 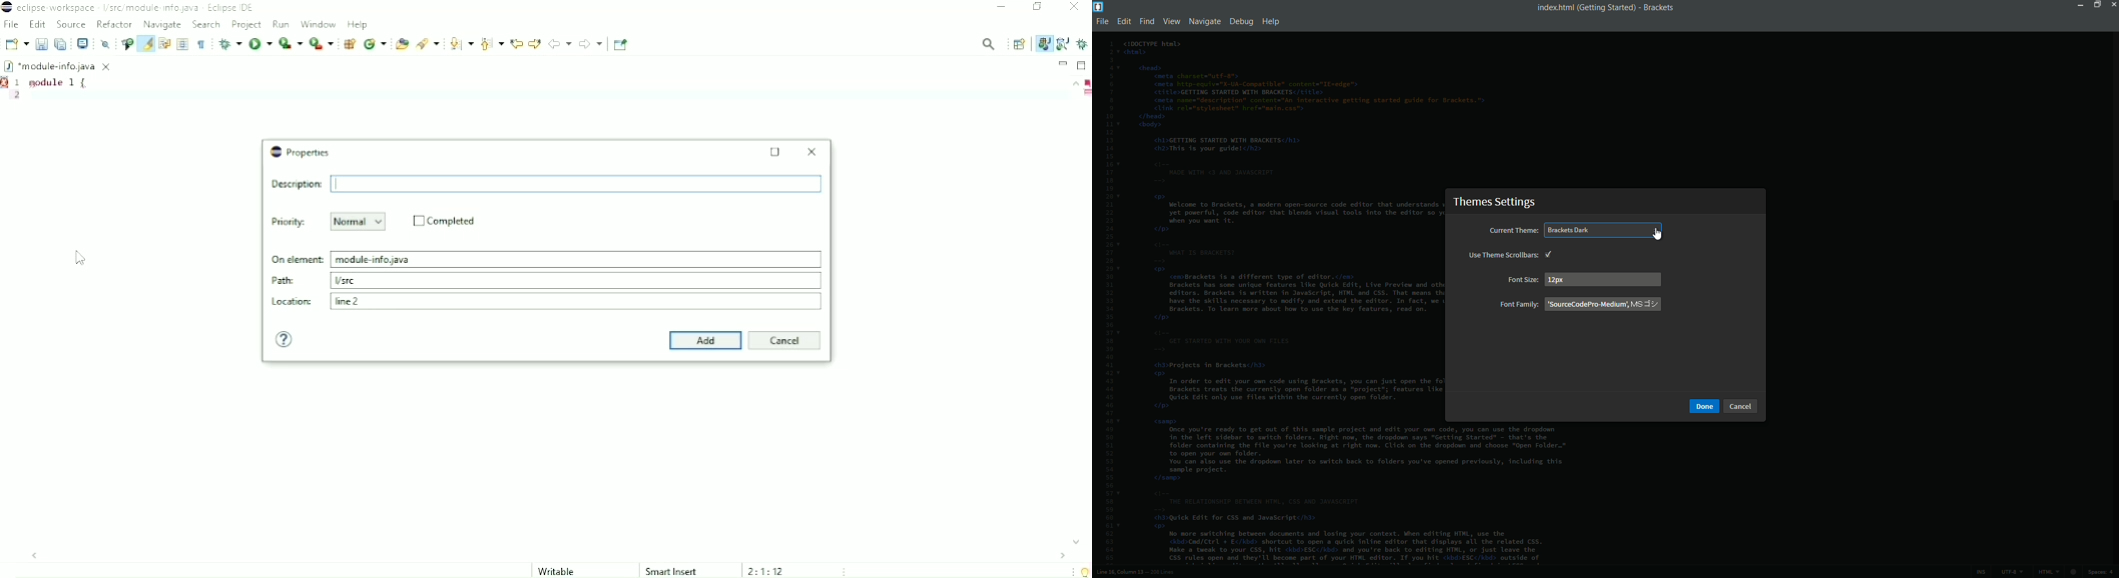 What do you see at coordinates (247, 24) in the screenshot?
I see `Project` at bounding box center [247, 24].